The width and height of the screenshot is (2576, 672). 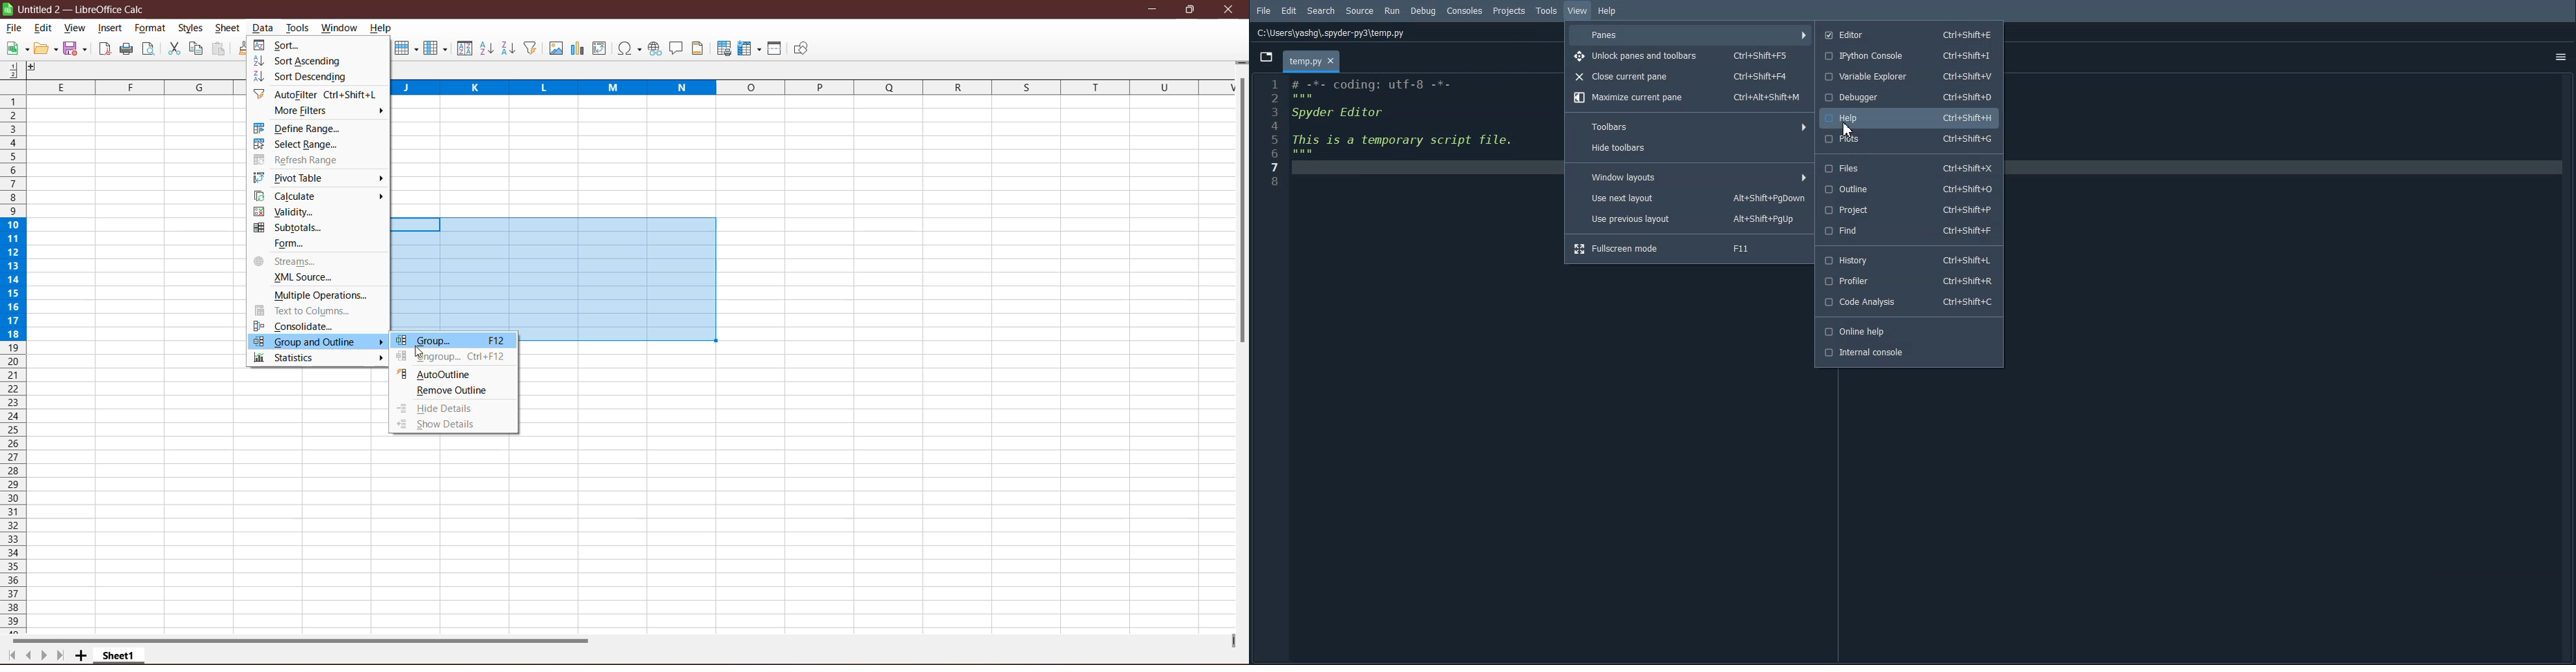 What do you see at coordinates (1465, 11) in the screenshot?
I see `Consoles` at bounding box center [1465, 11].